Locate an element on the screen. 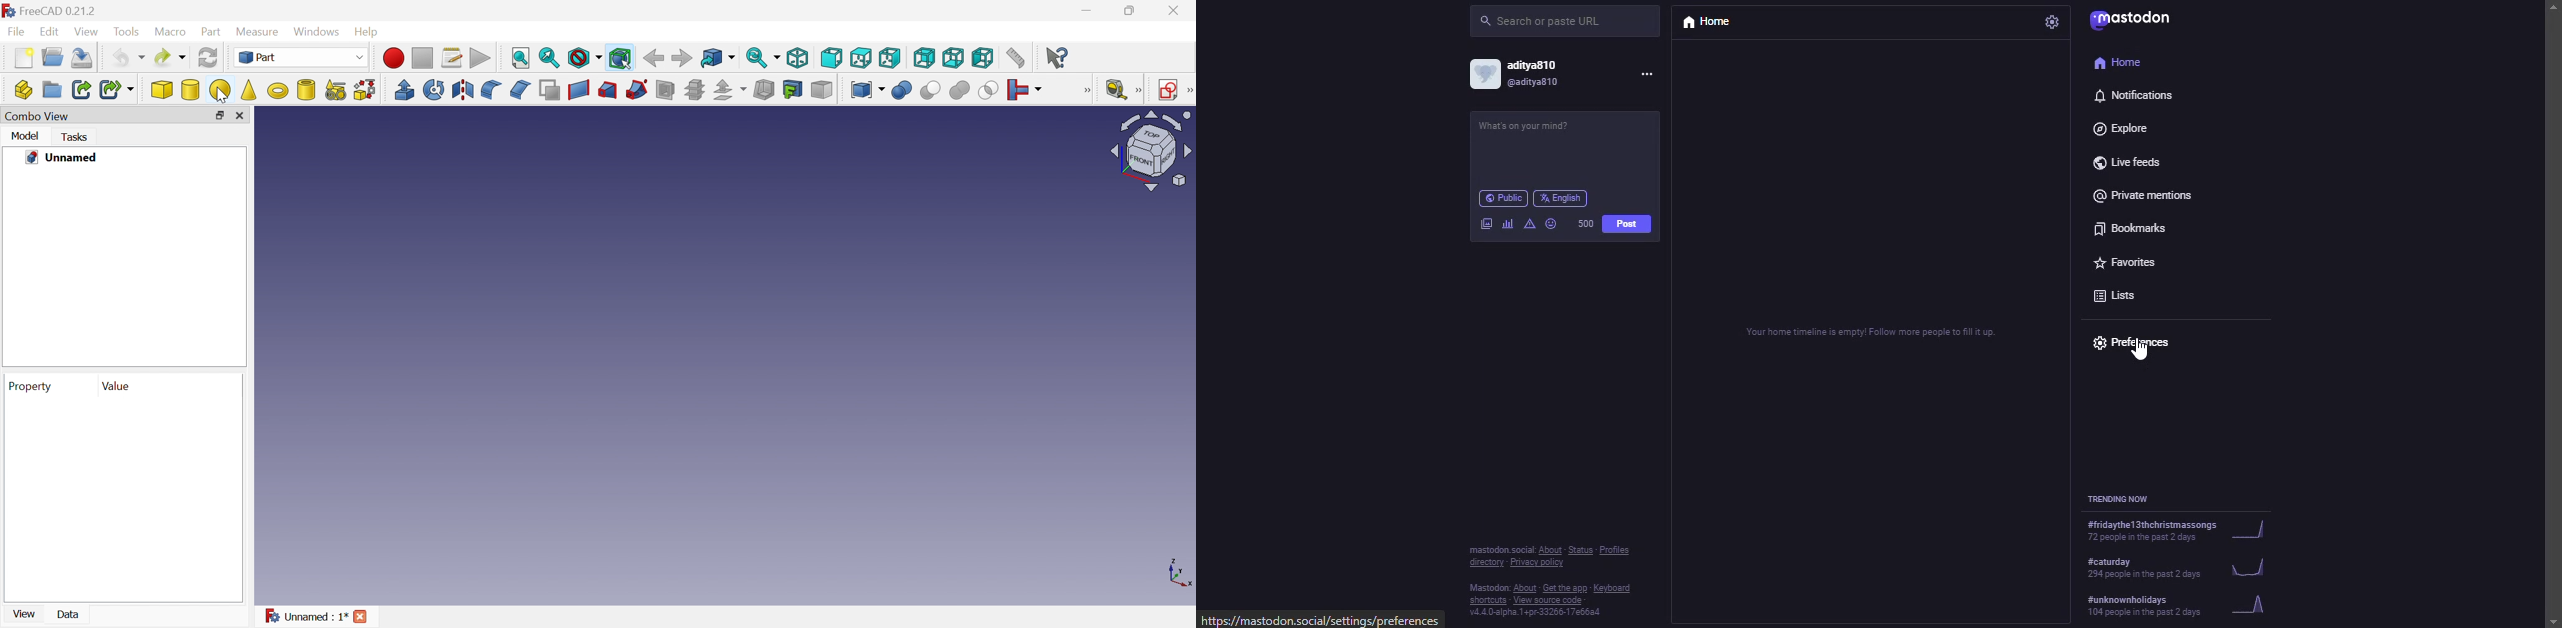  Measure is located at coordinates (258, 31).